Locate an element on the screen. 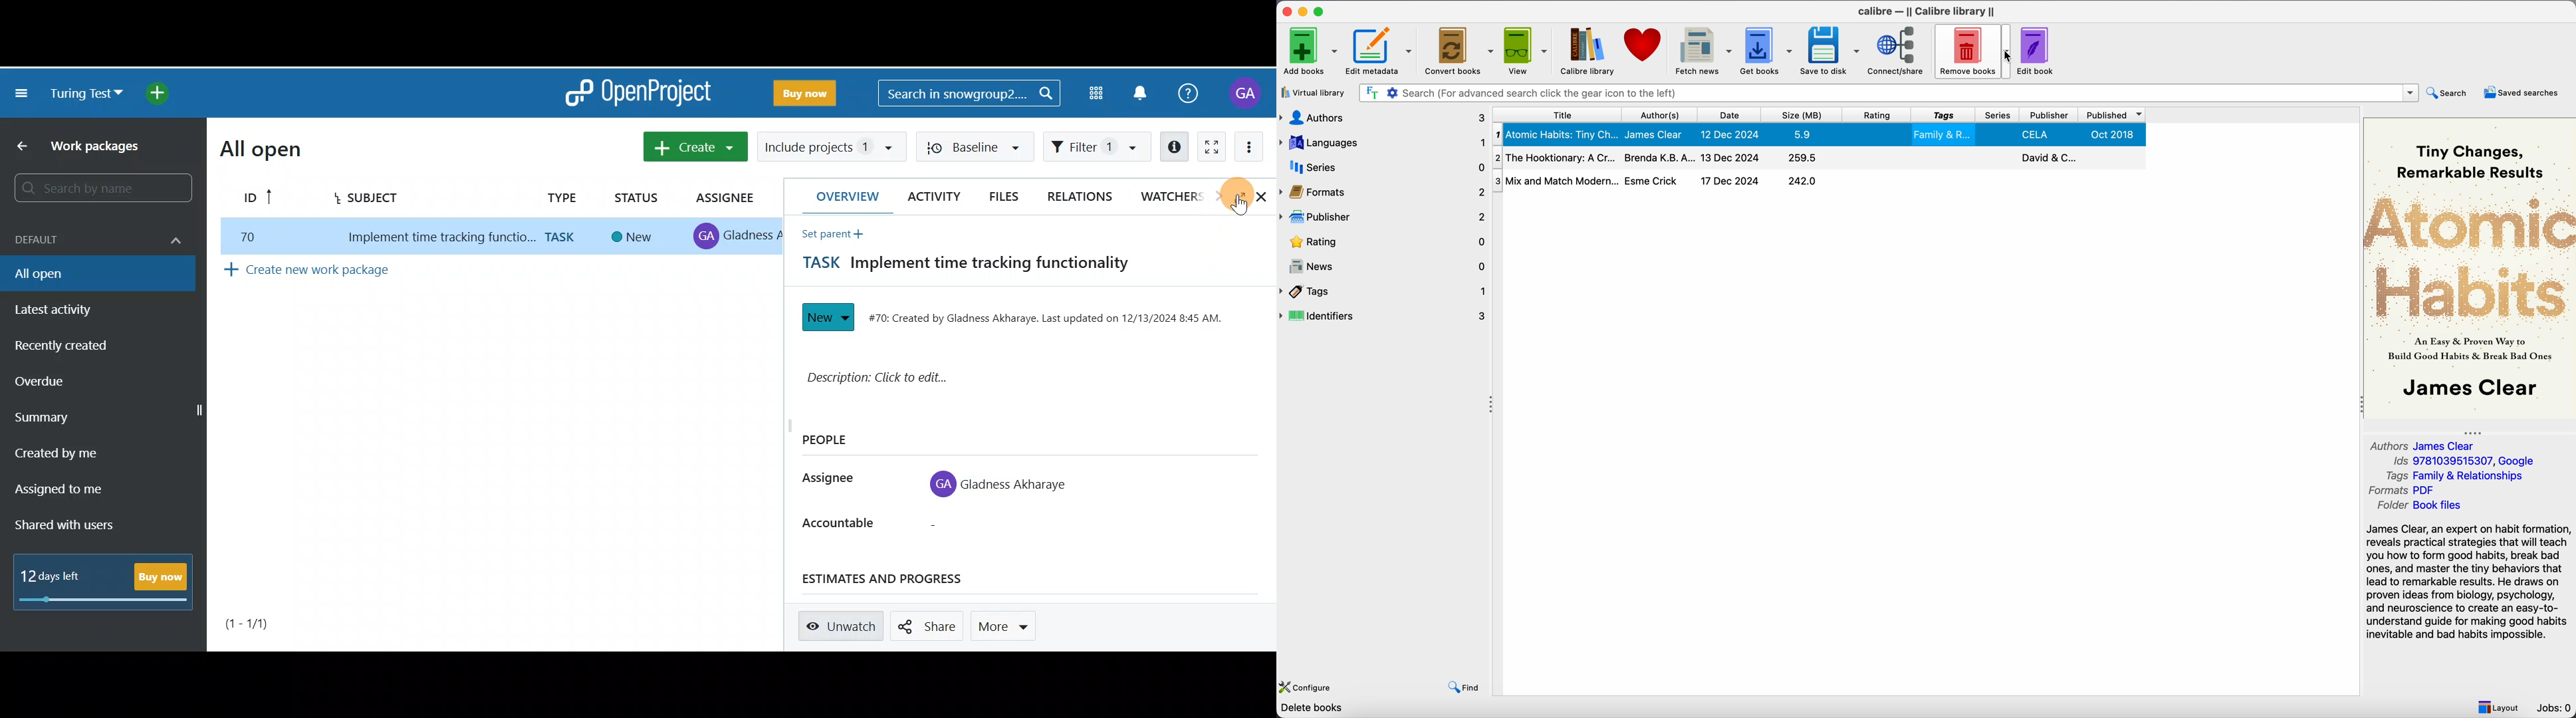 The image size is (2576, 728). Created by me is located at coordinates (88, 457).